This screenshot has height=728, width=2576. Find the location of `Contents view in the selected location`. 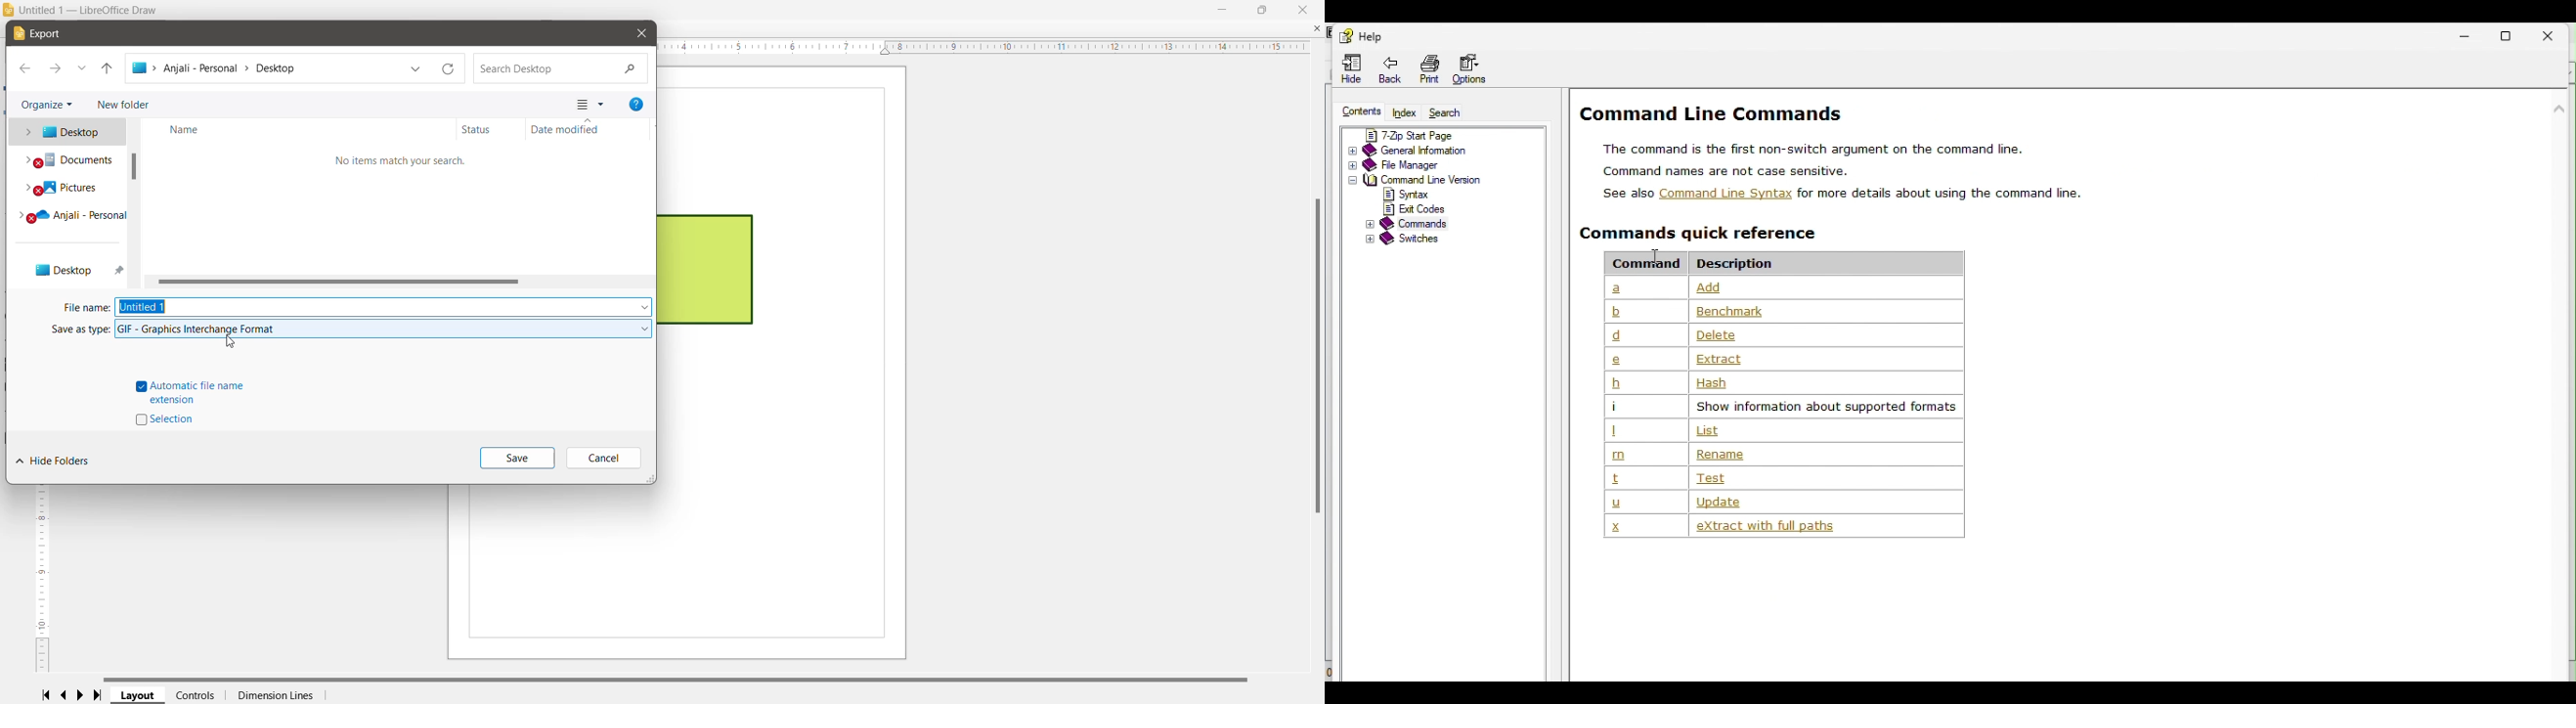

Contents view in the selected location is located at coordinates (404, 208).